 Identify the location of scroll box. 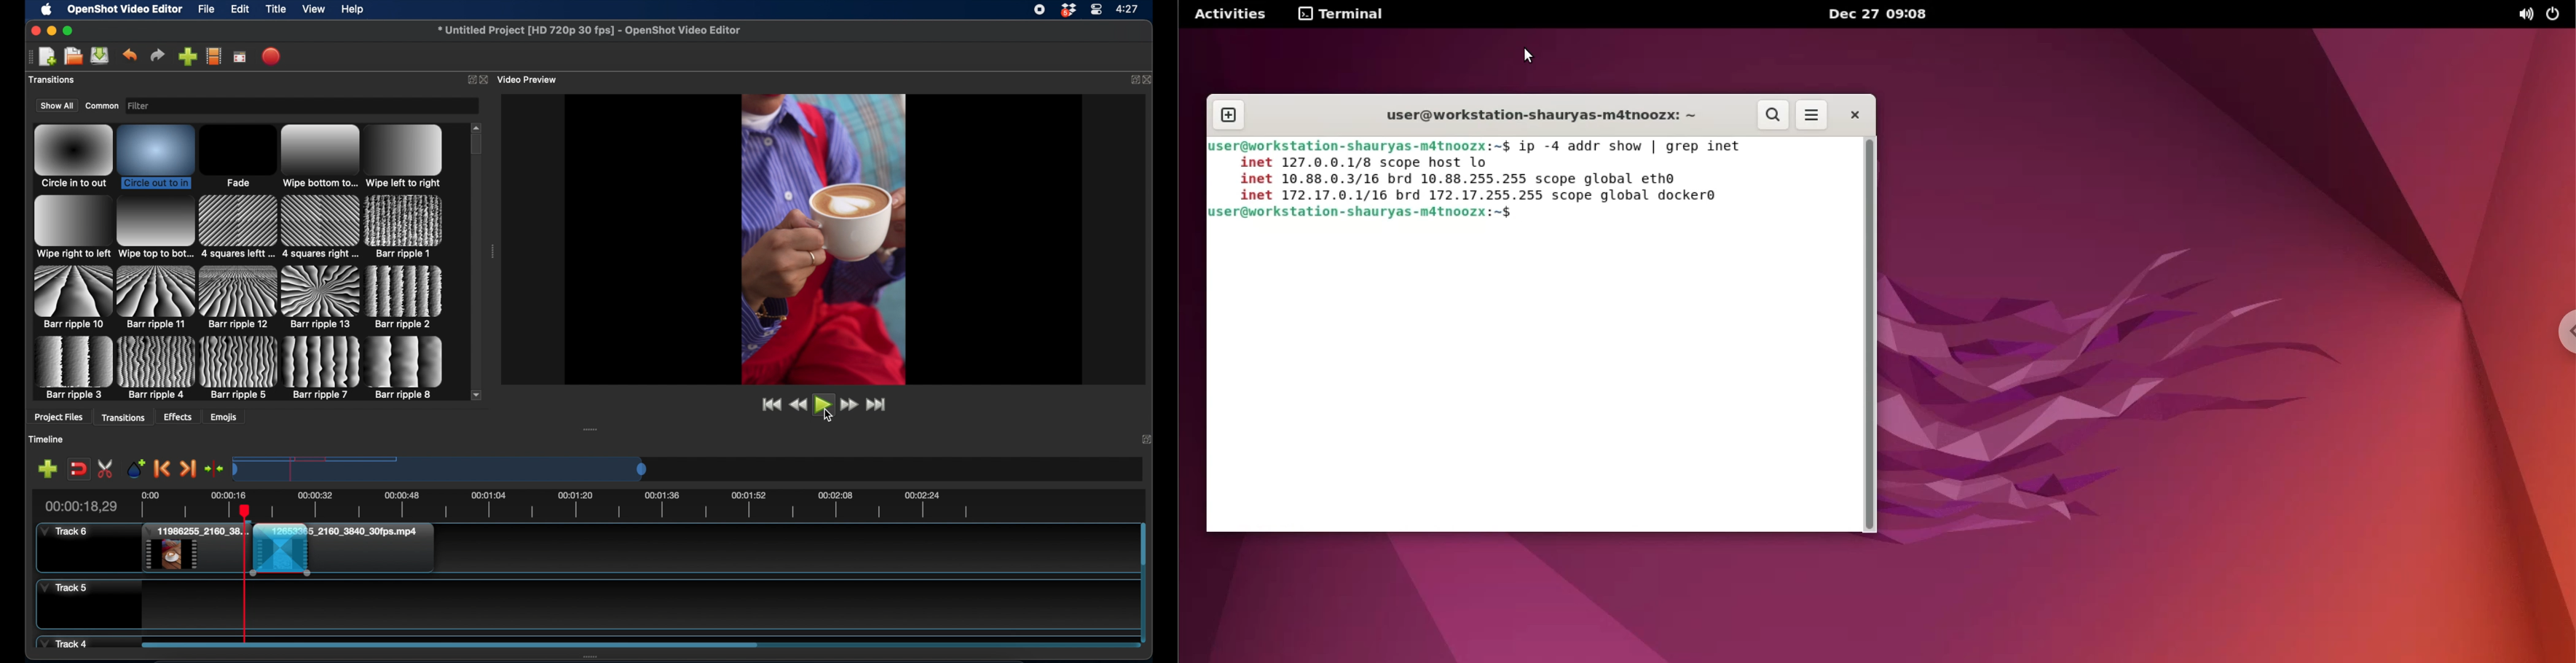
(477, 145).